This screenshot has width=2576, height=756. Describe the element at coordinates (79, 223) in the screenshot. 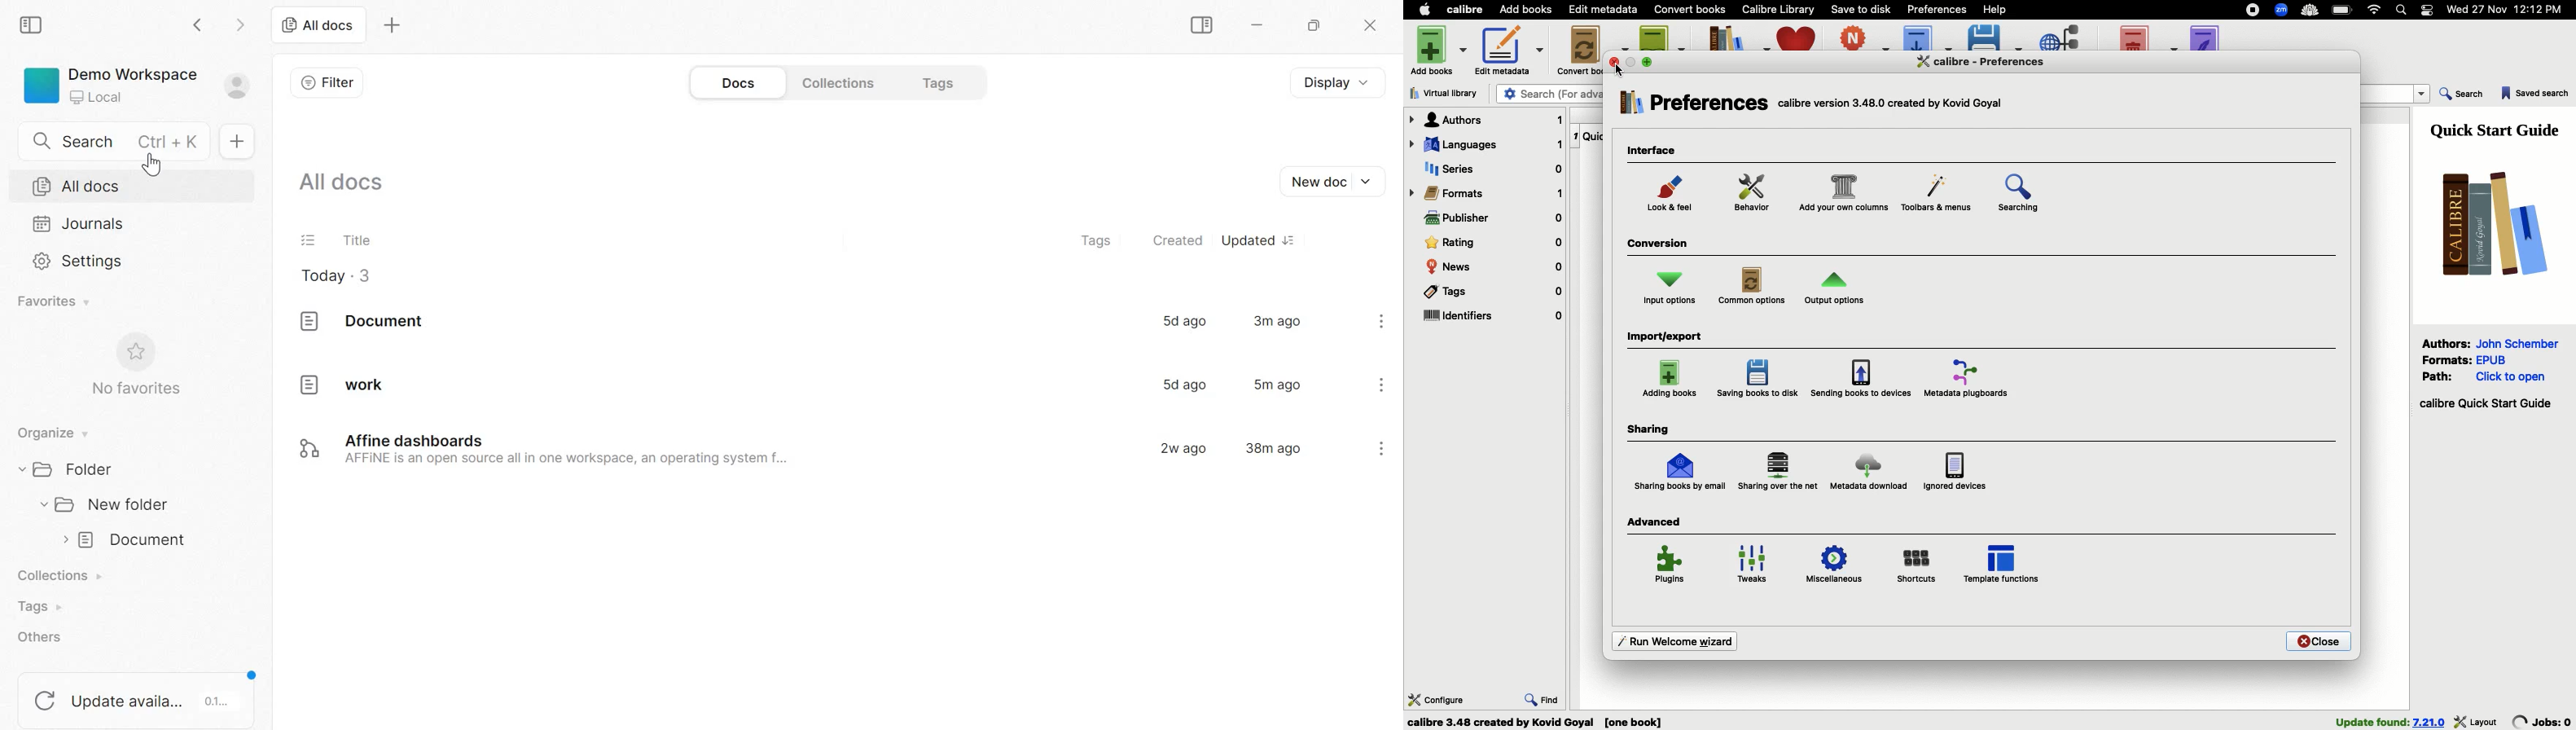

I see `Journals` at that location.